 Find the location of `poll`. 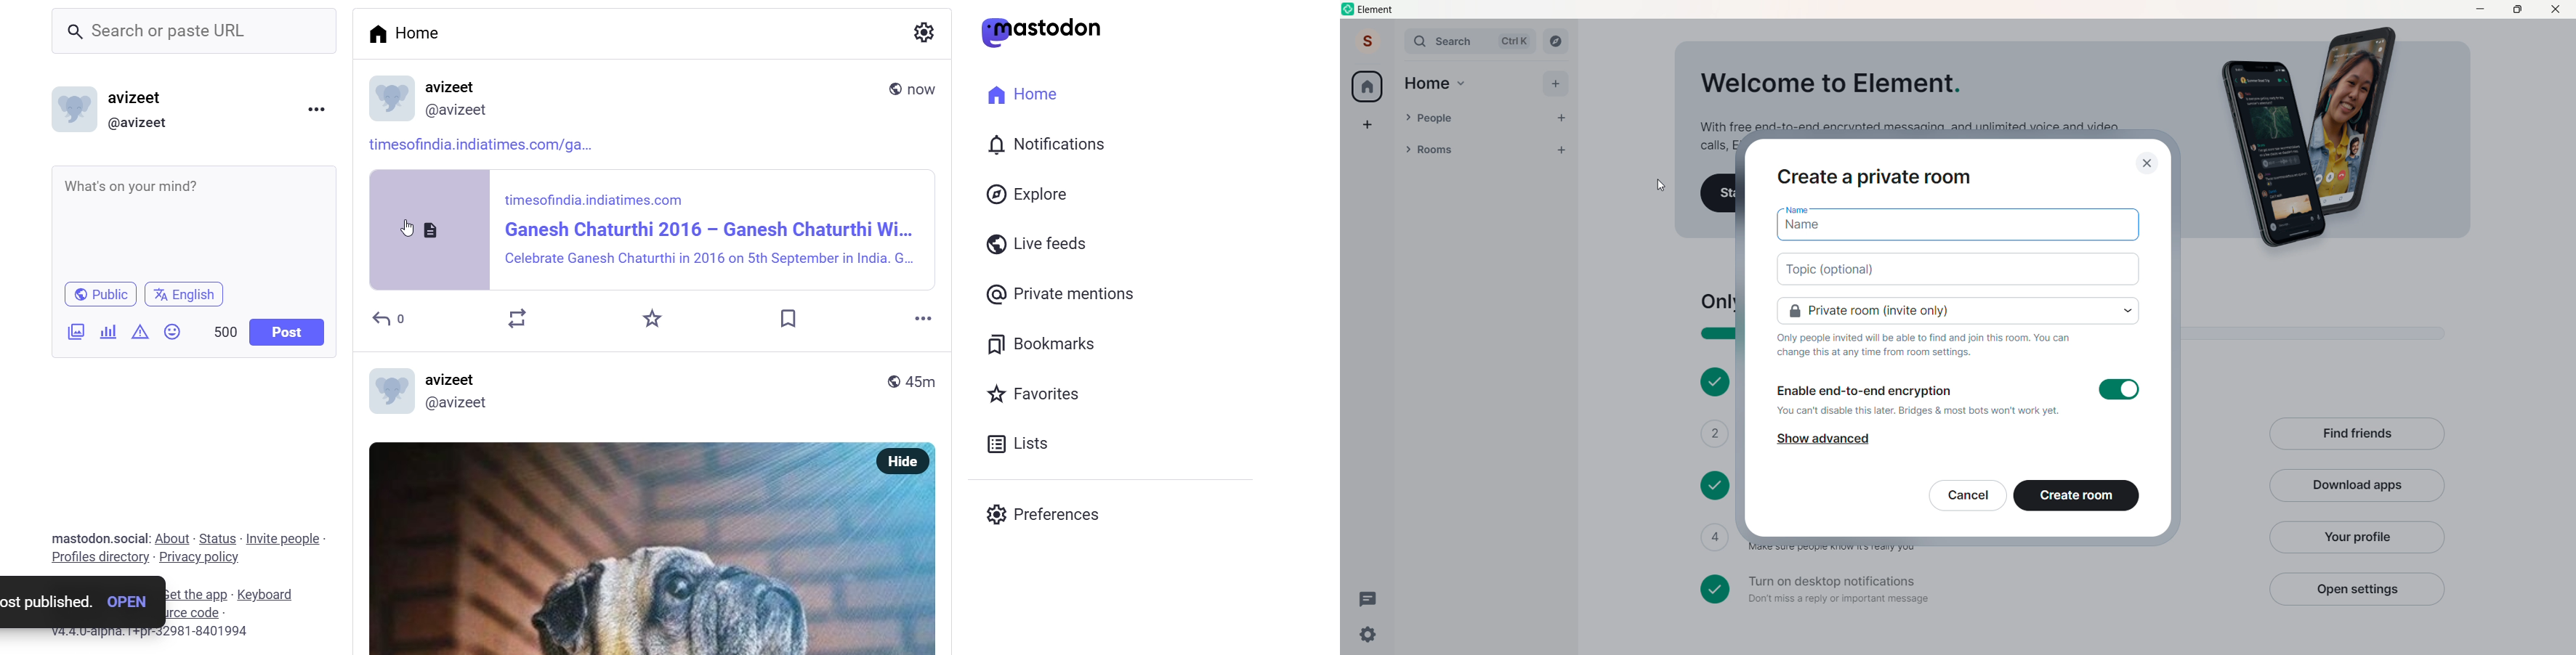

poll is located at coordinates (107, 333).